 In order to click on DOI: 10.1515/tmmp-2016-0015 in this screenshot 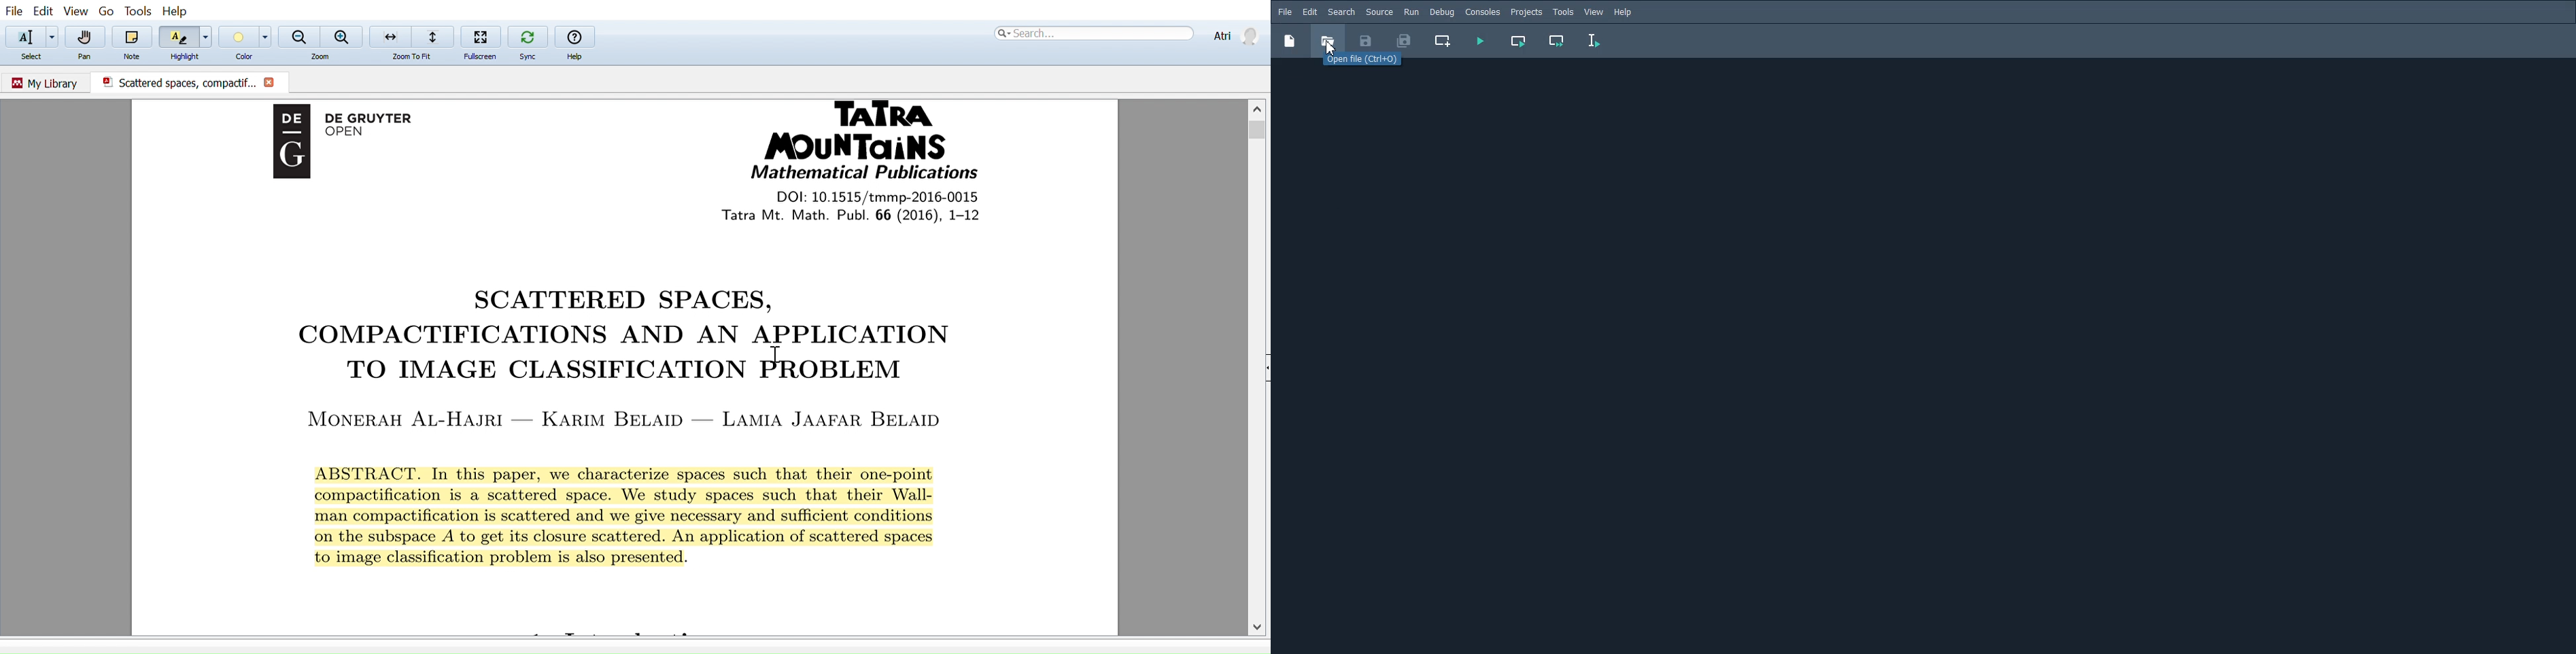, I will do `click(872, 196)`.